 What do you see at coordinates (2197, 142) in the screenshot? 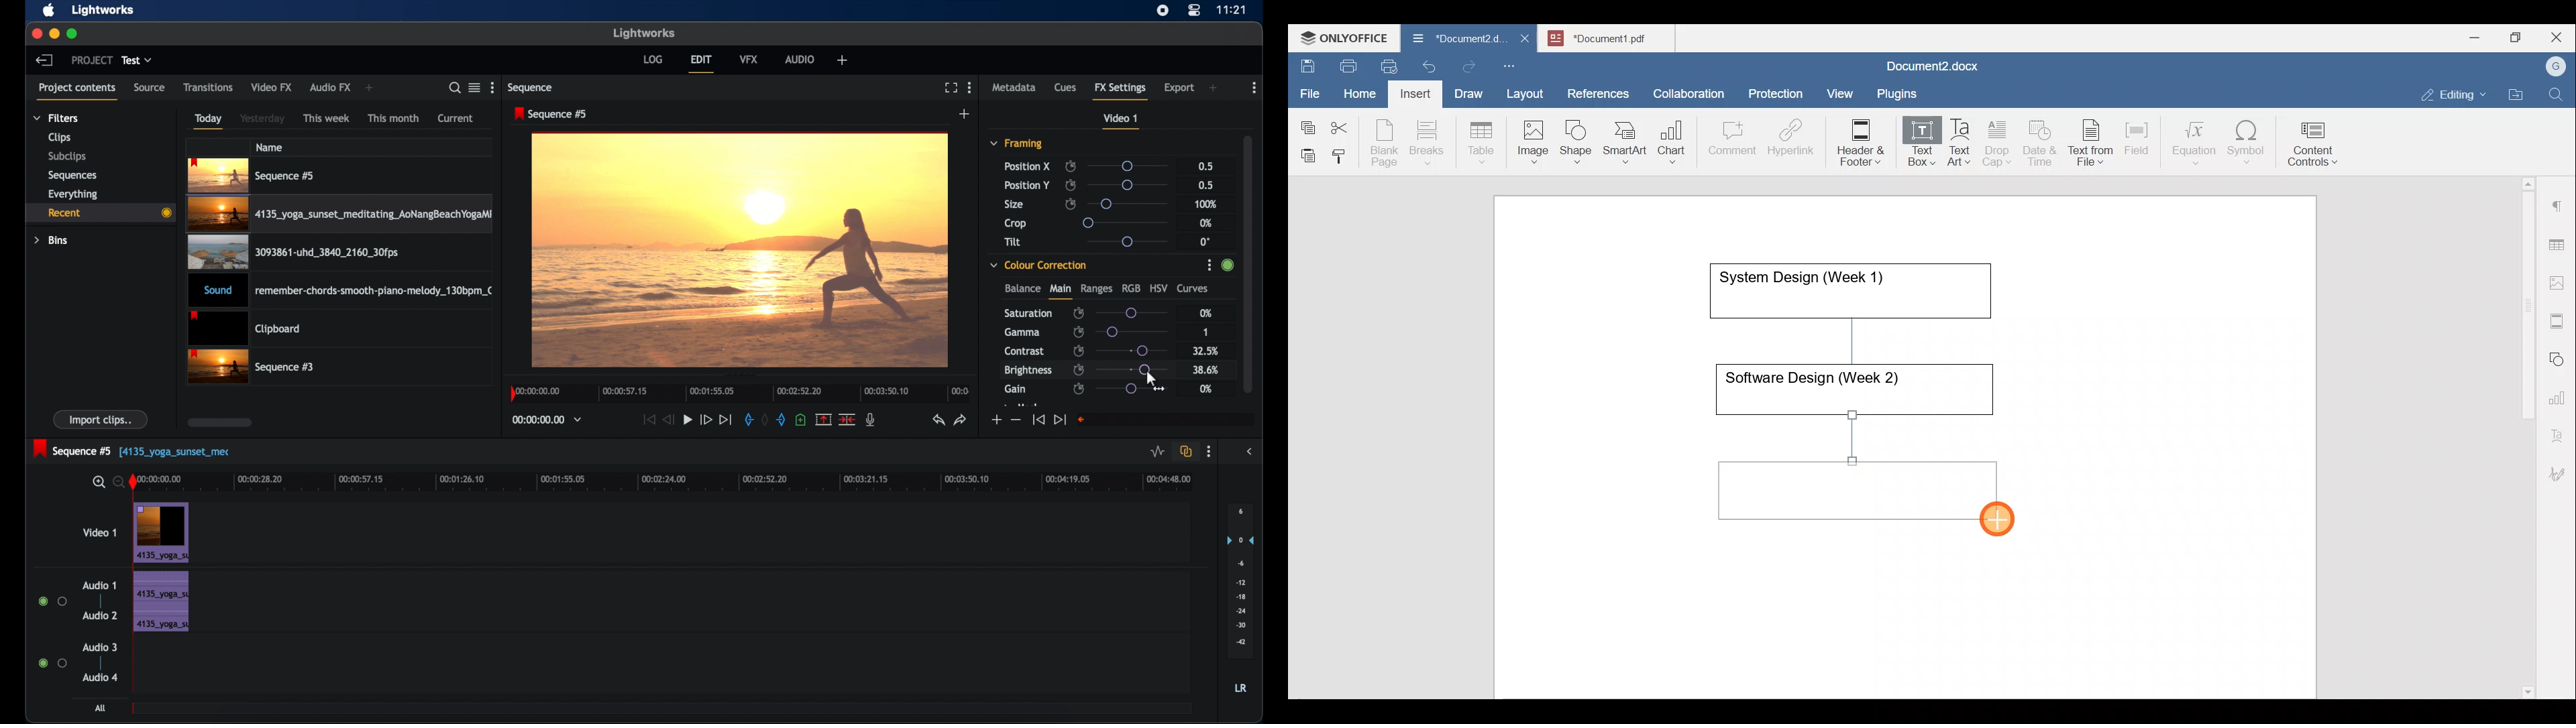
I see `Equation` at bounding box center [2197, 142].